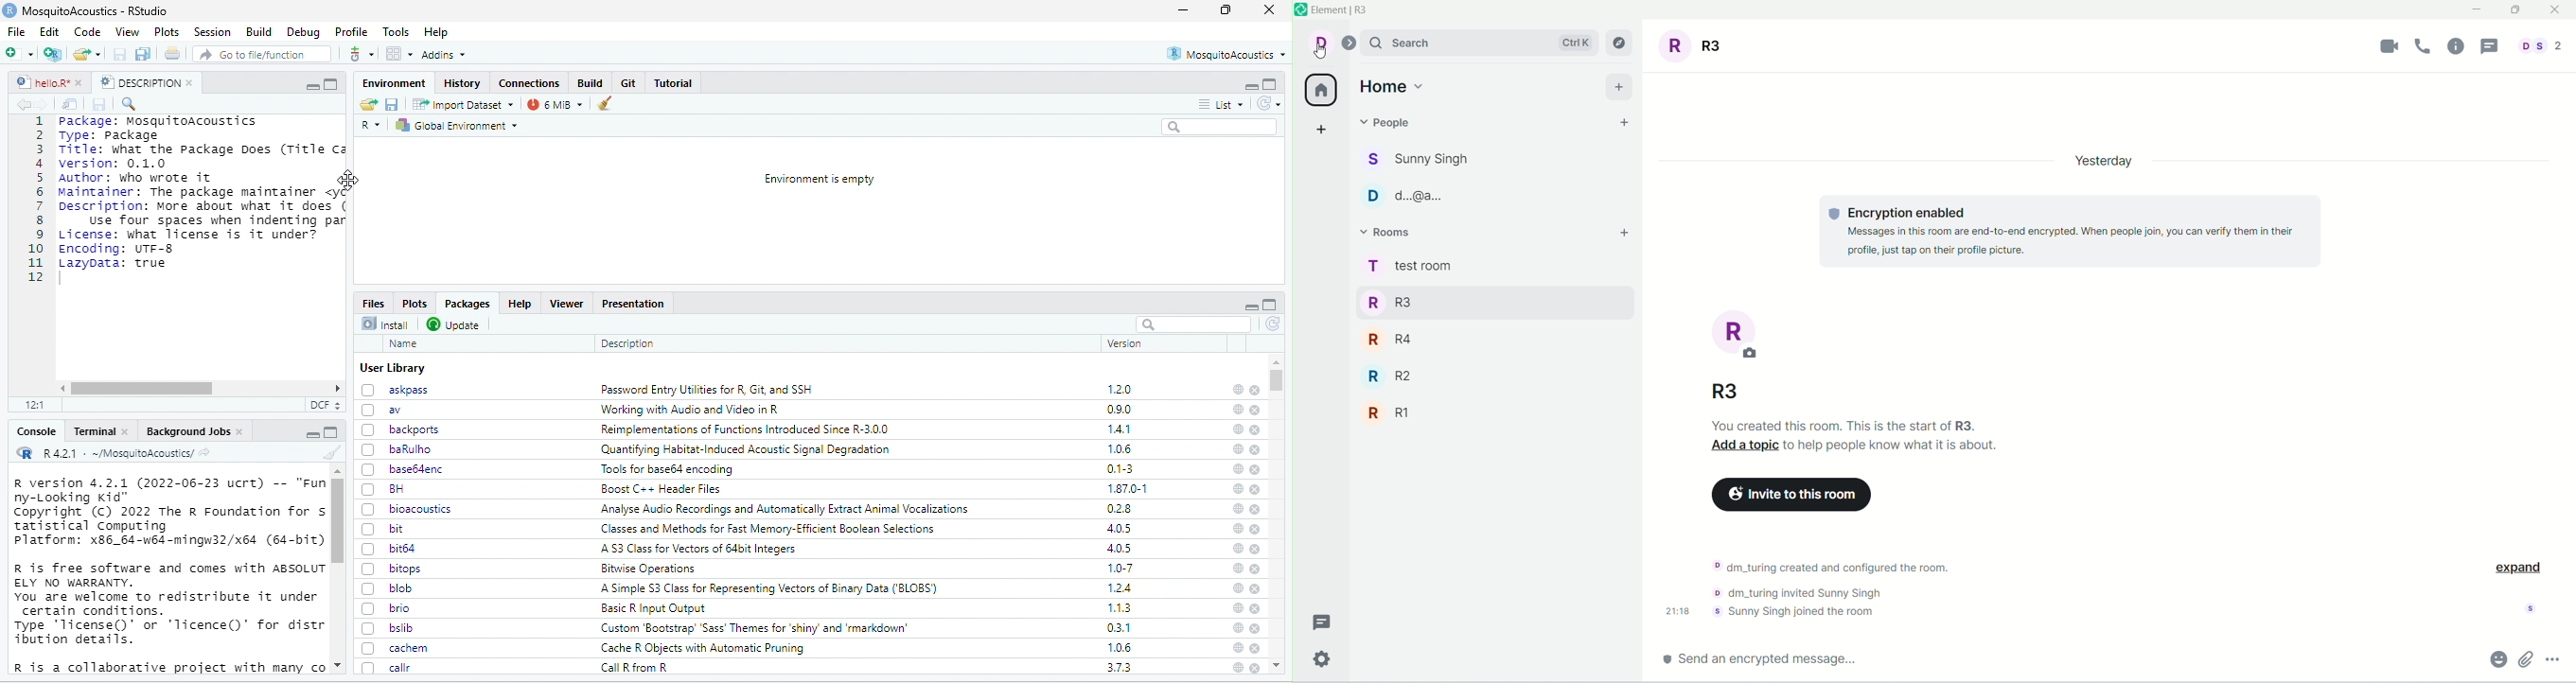  Describe the element at coordinates (1256, 609) in the screenshot. I see `close` at that location.